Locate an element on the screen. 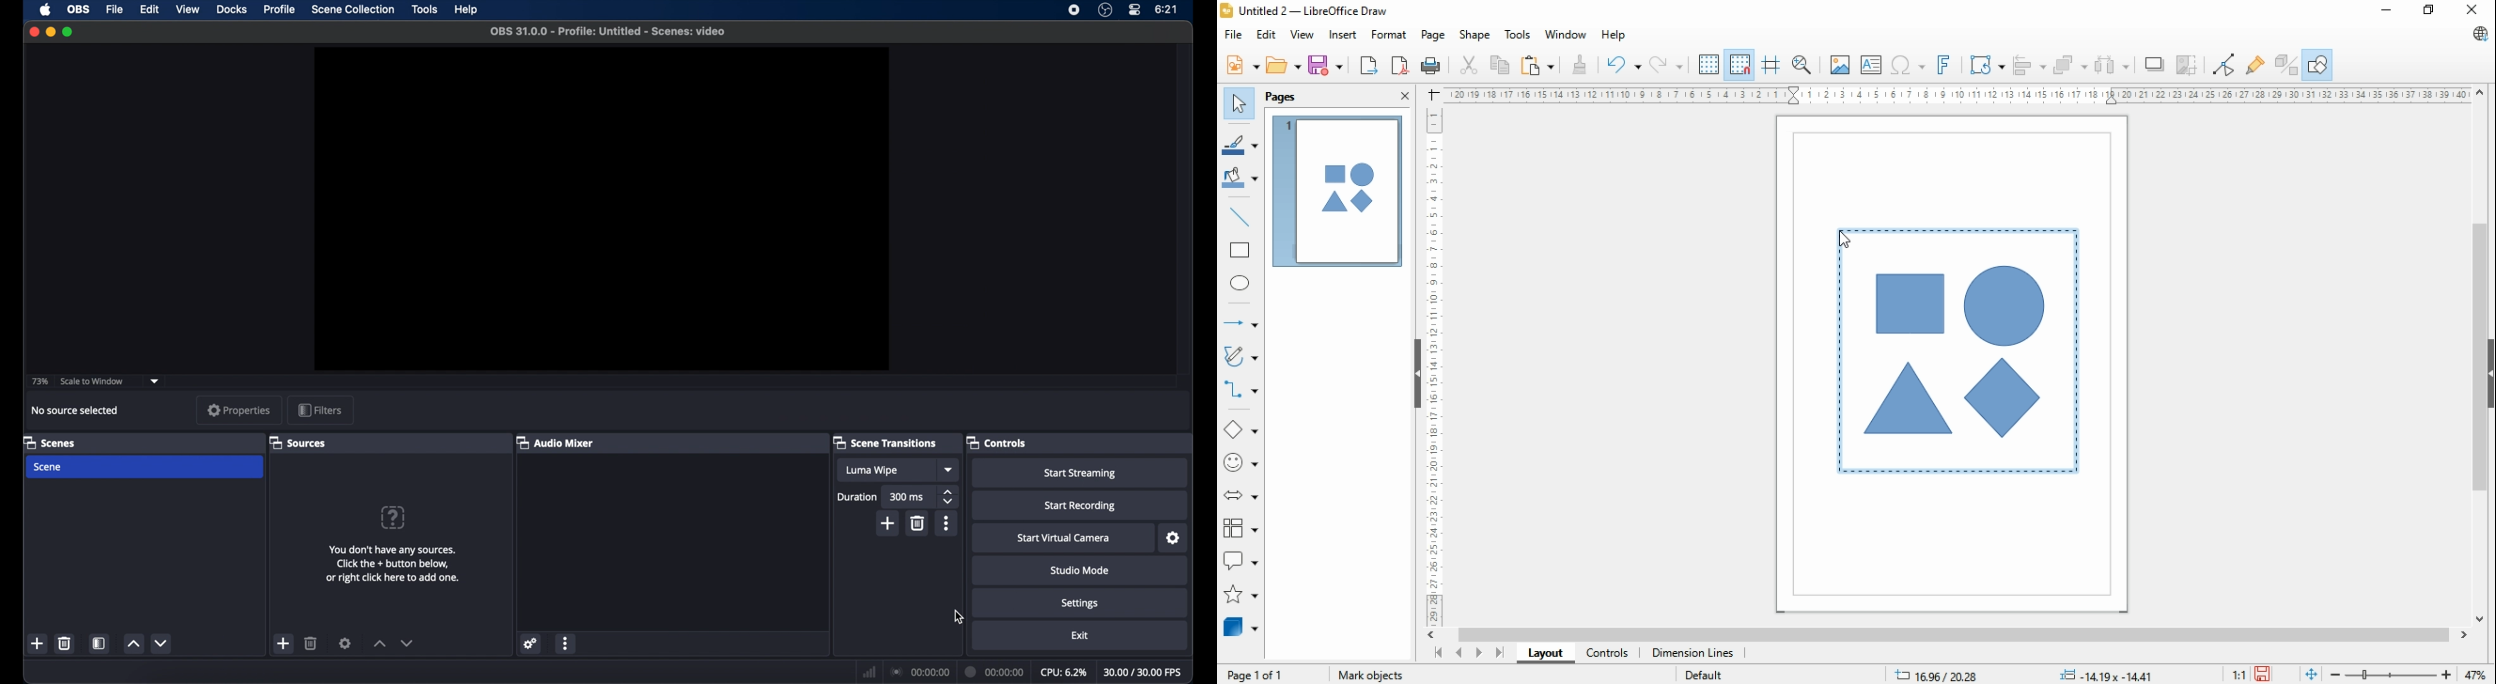 The width and height of the screenshot is (2520, 700). filters is located at coordinates (320, 410).